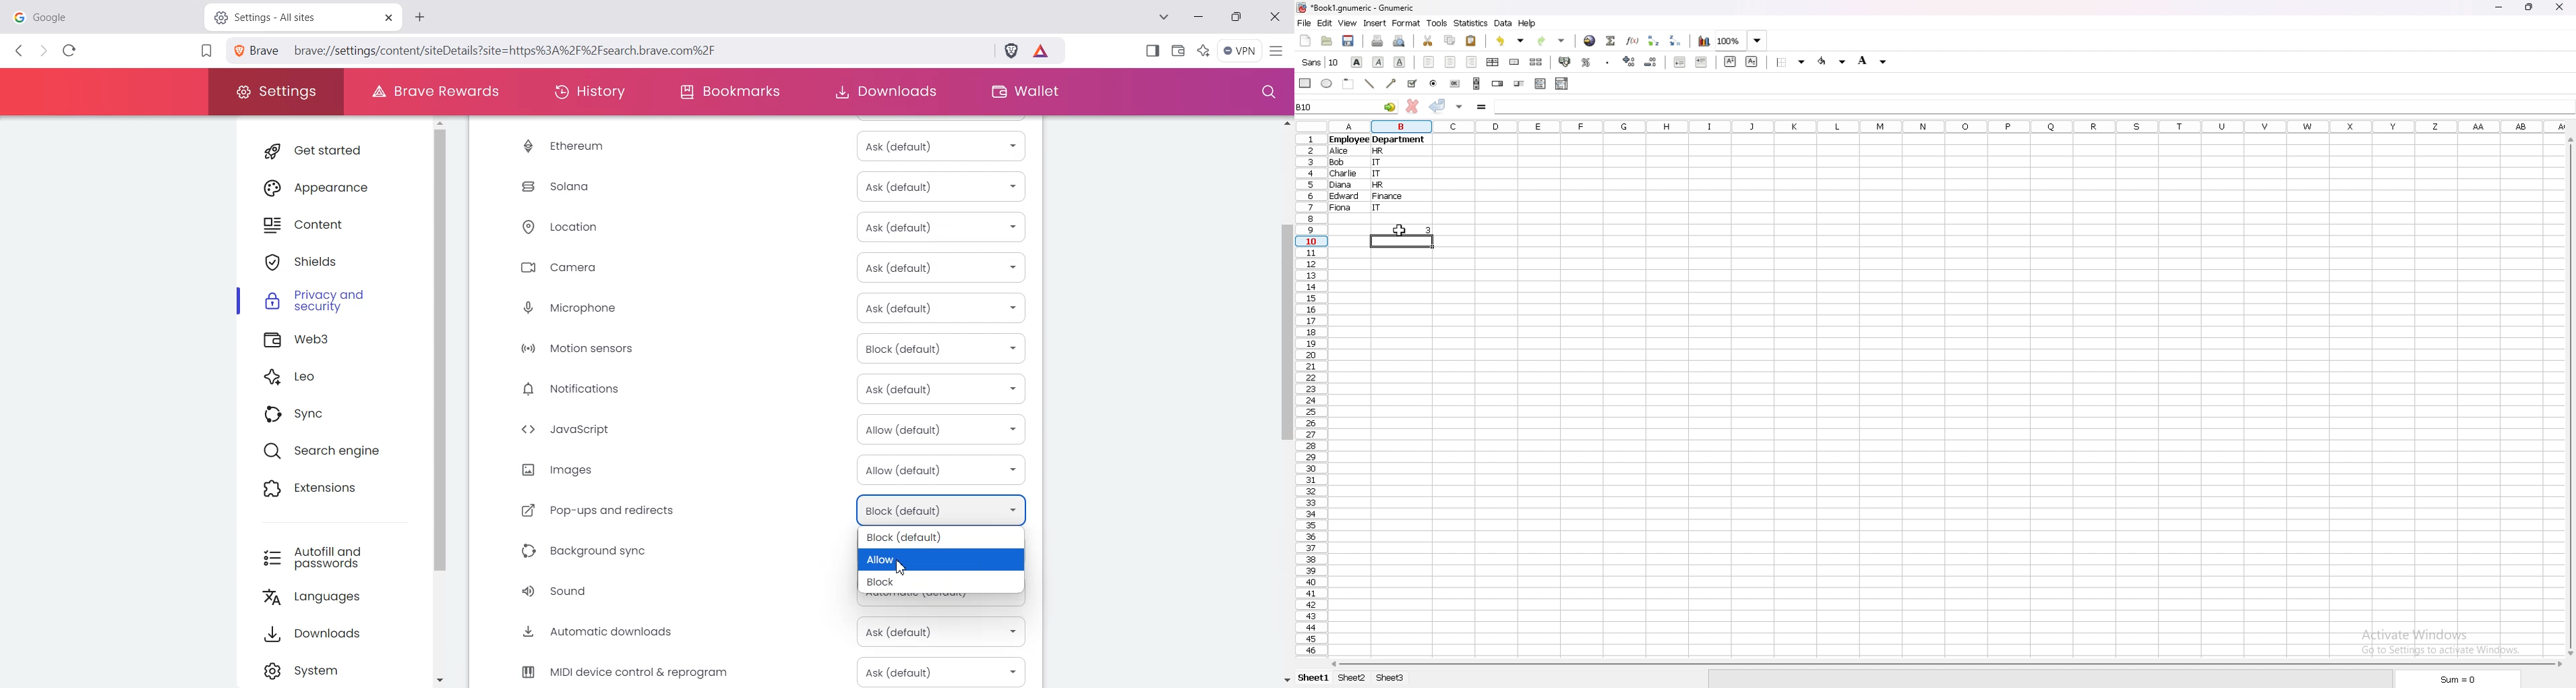 This screenshot has height=700, width=2576. What do you see at coordinates (1380, 208) in the screenshot?
I see `IT` at bounding box center [1380, 208].